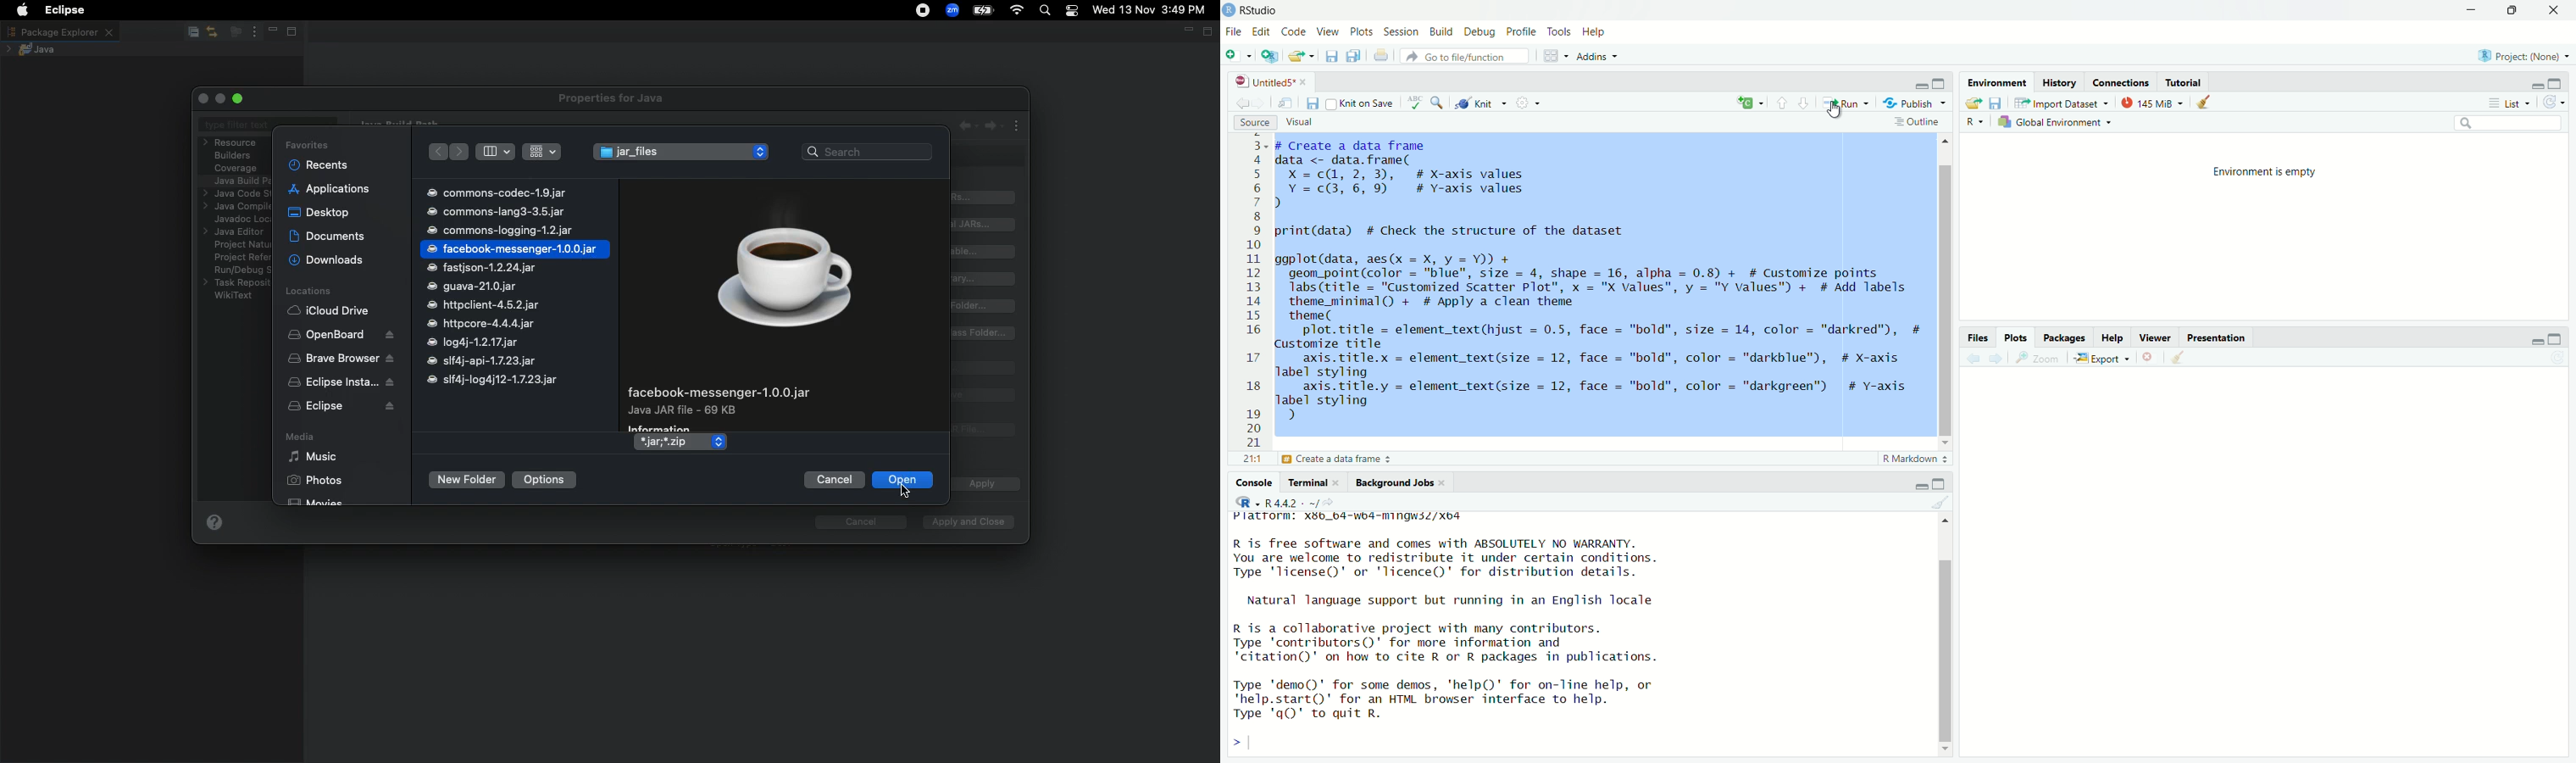 The width and height of the screenshot is (2576, 784). What do you see at coordinates (1399, 483) in the screenshot?
I see `Background Jobs` at bounding box center [1399, 483].